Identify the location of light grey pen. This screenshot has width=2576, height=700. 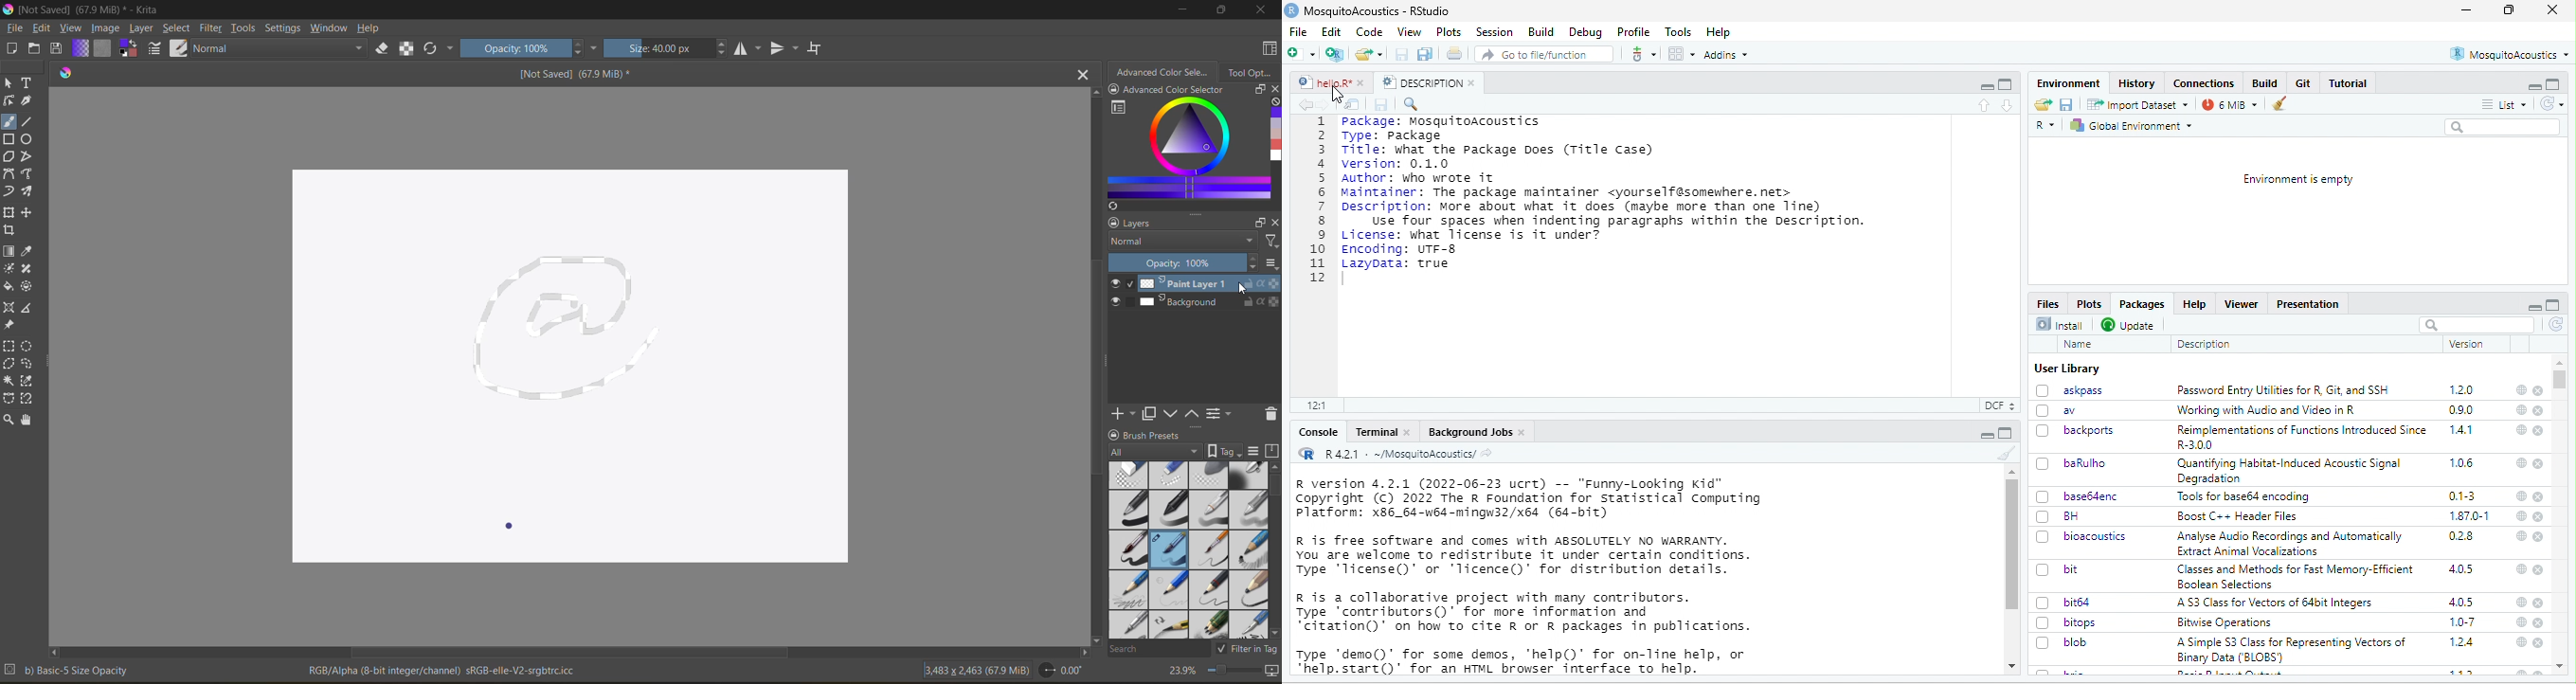
(1210, 510).